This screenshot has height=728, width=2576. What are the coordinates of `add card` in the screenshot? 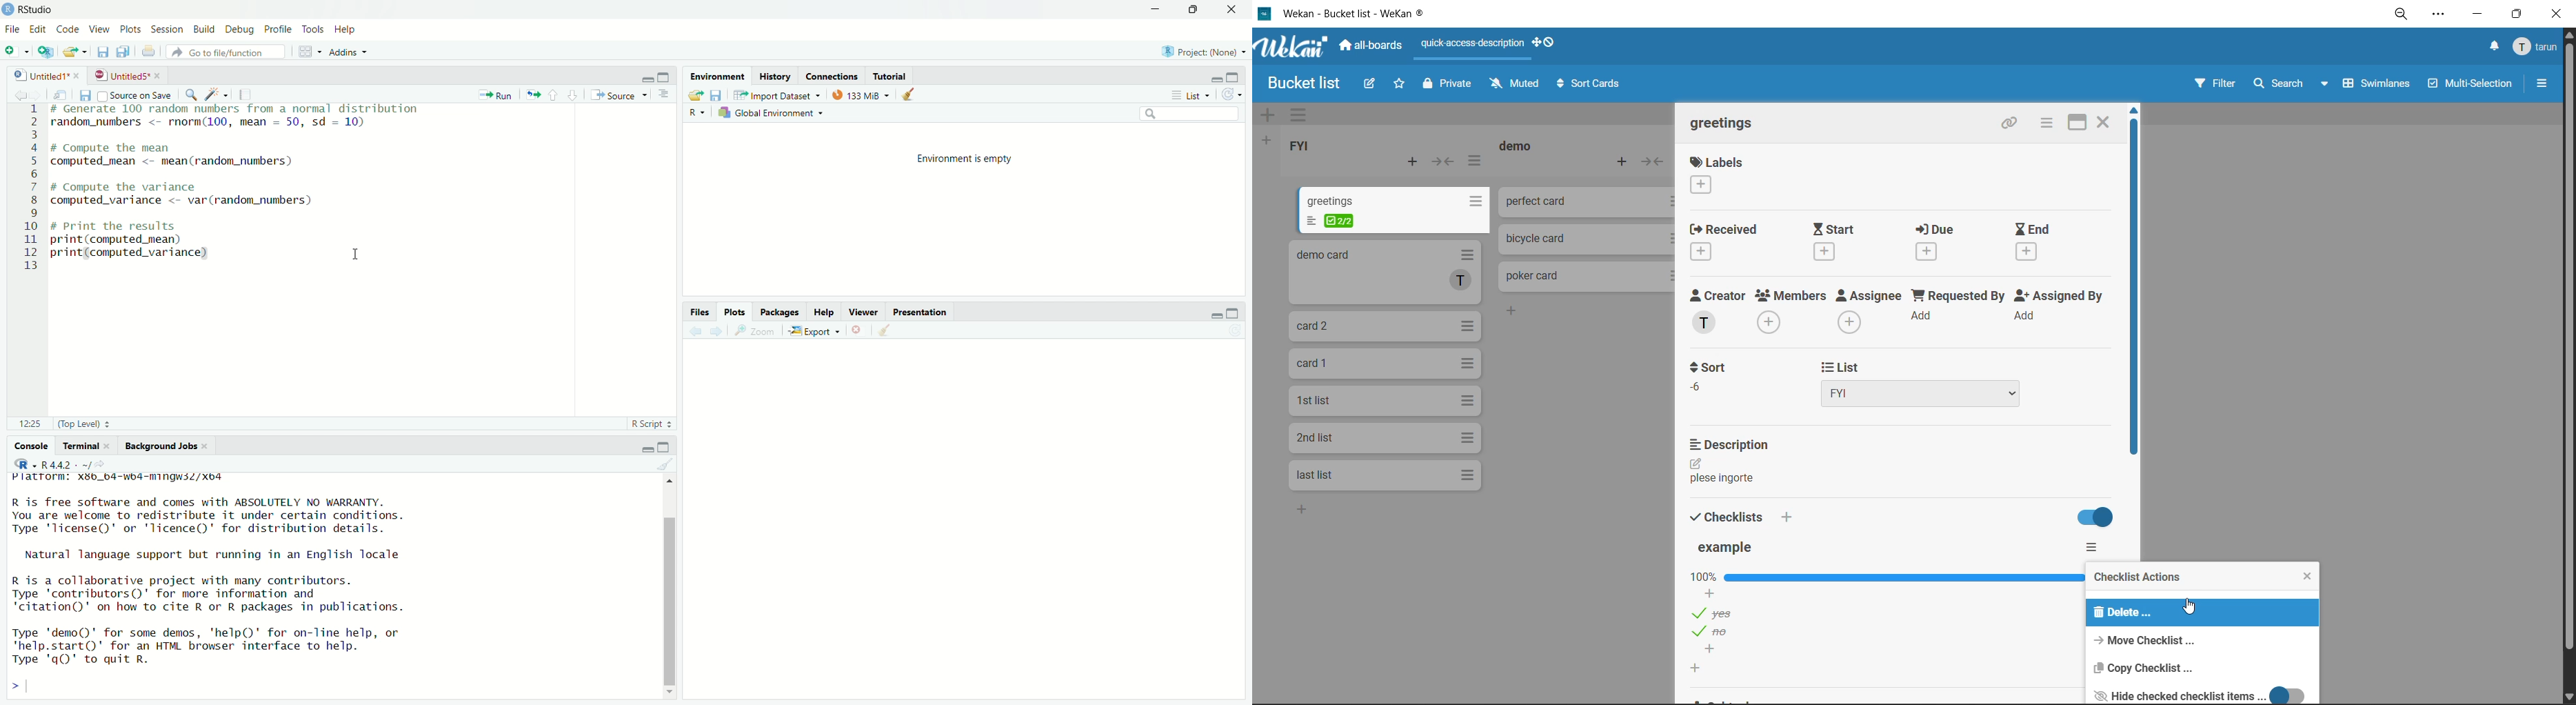 It's located at (1627, 162).